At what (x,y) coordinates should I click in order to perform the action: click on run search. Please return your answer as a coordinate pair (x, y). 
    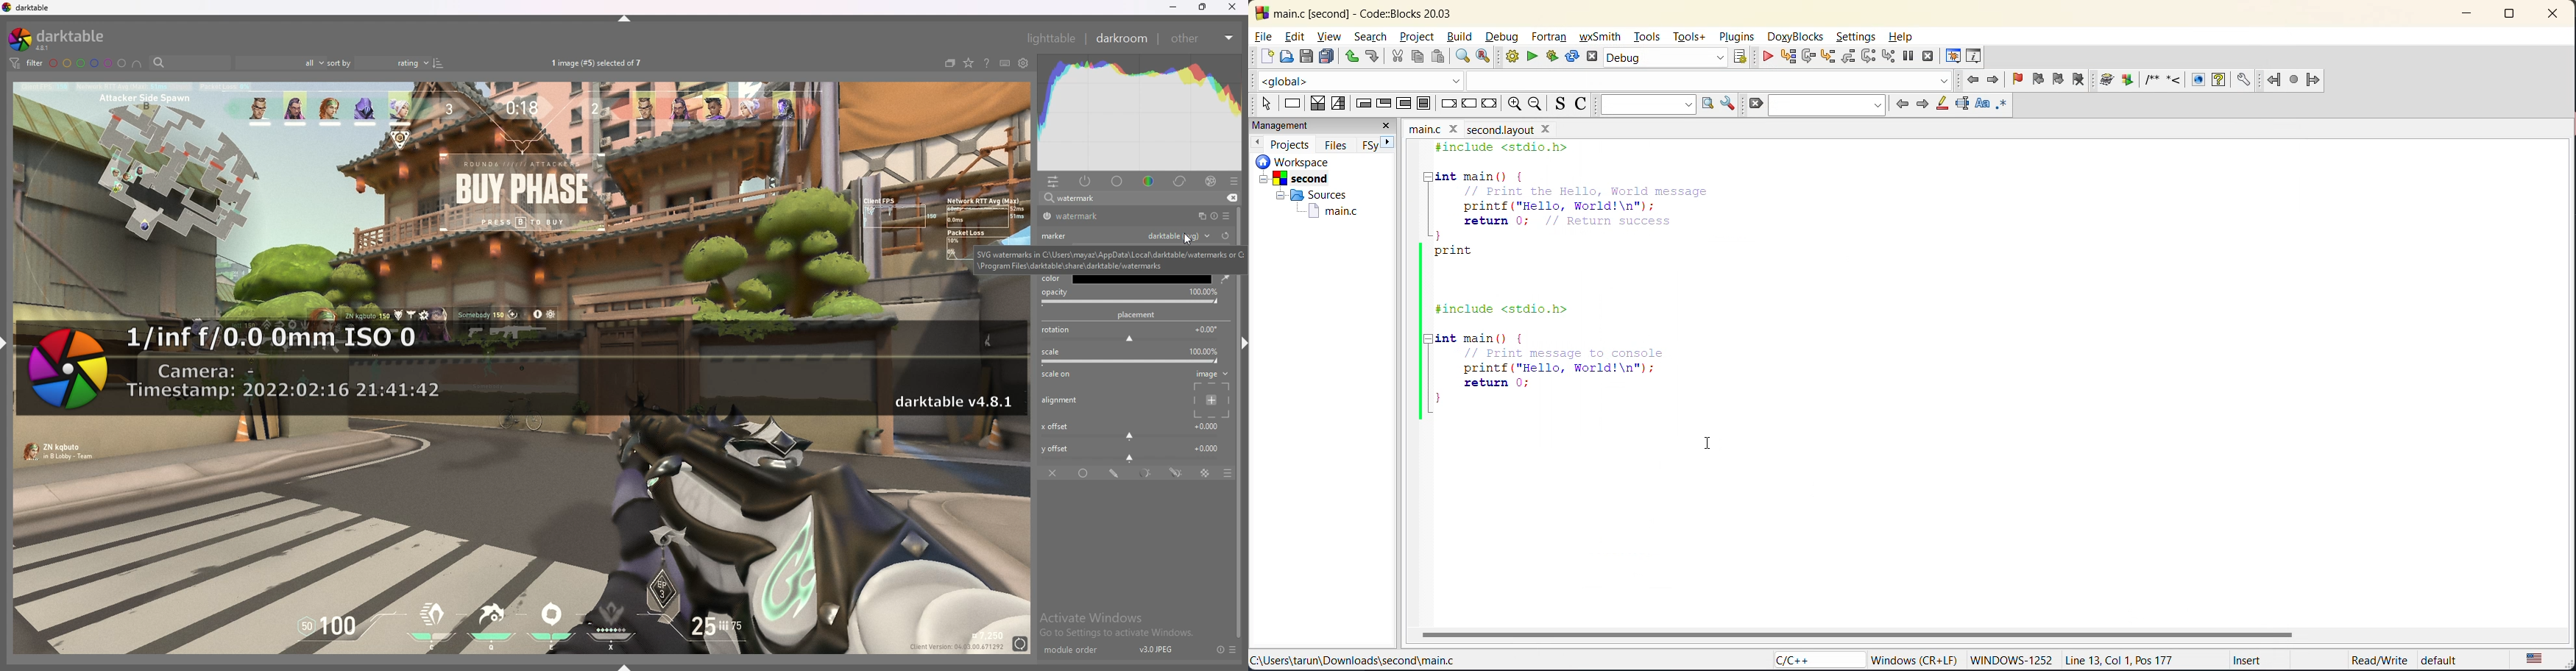
    Looking at the image, I should click on (1705, 104).